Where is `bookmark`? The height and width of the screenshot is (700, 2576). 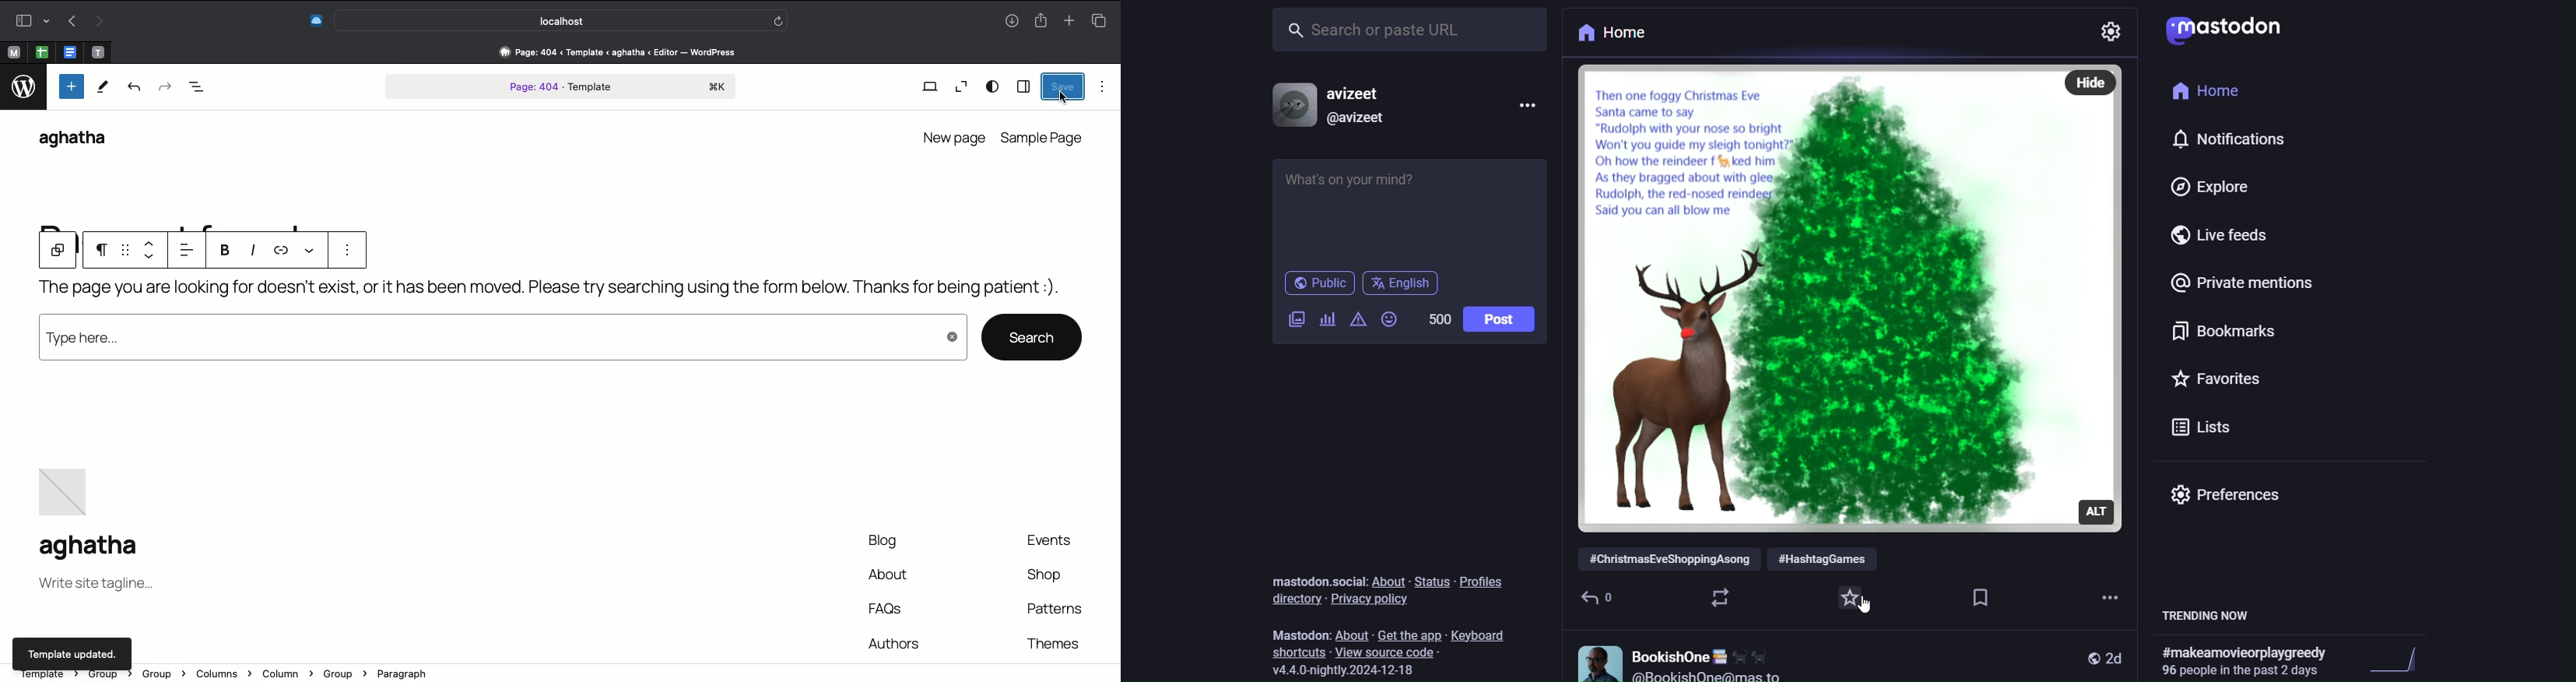 bookmark is located at coordinates (1978, 594).